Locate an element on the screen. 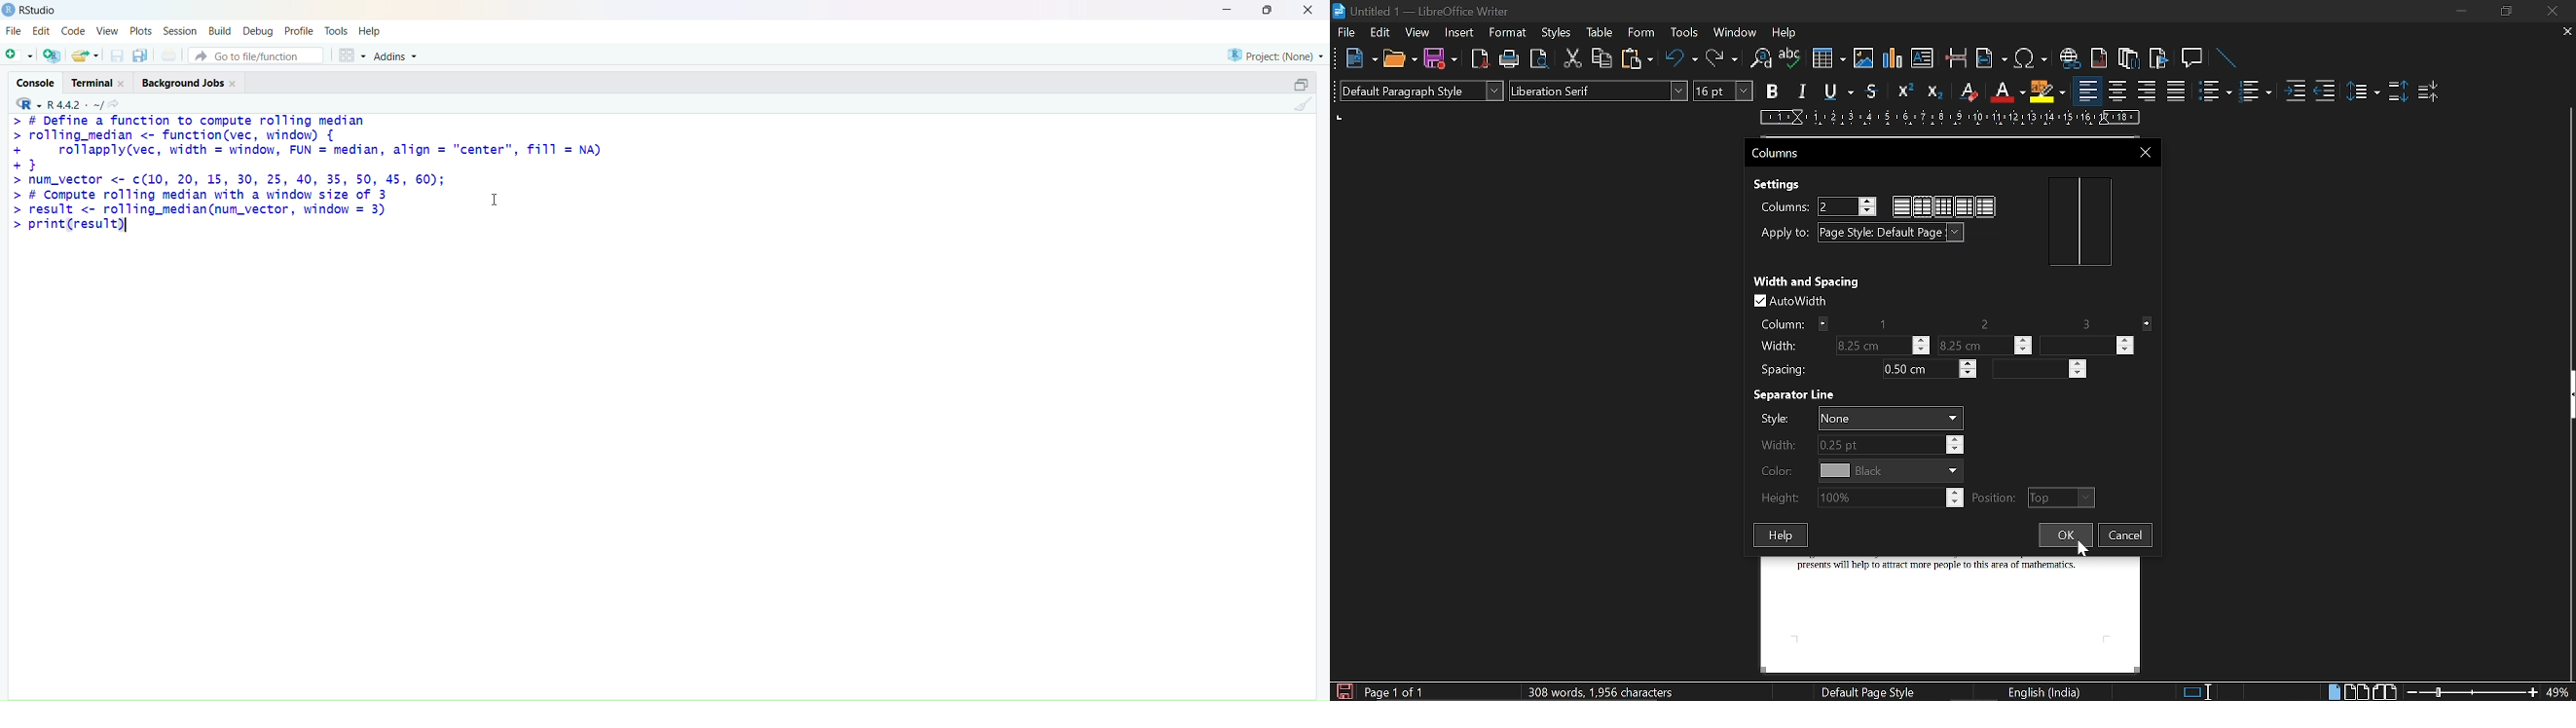 The height and width of the screenshot is (728, 2576). addins is located at coordinates (395, 57).